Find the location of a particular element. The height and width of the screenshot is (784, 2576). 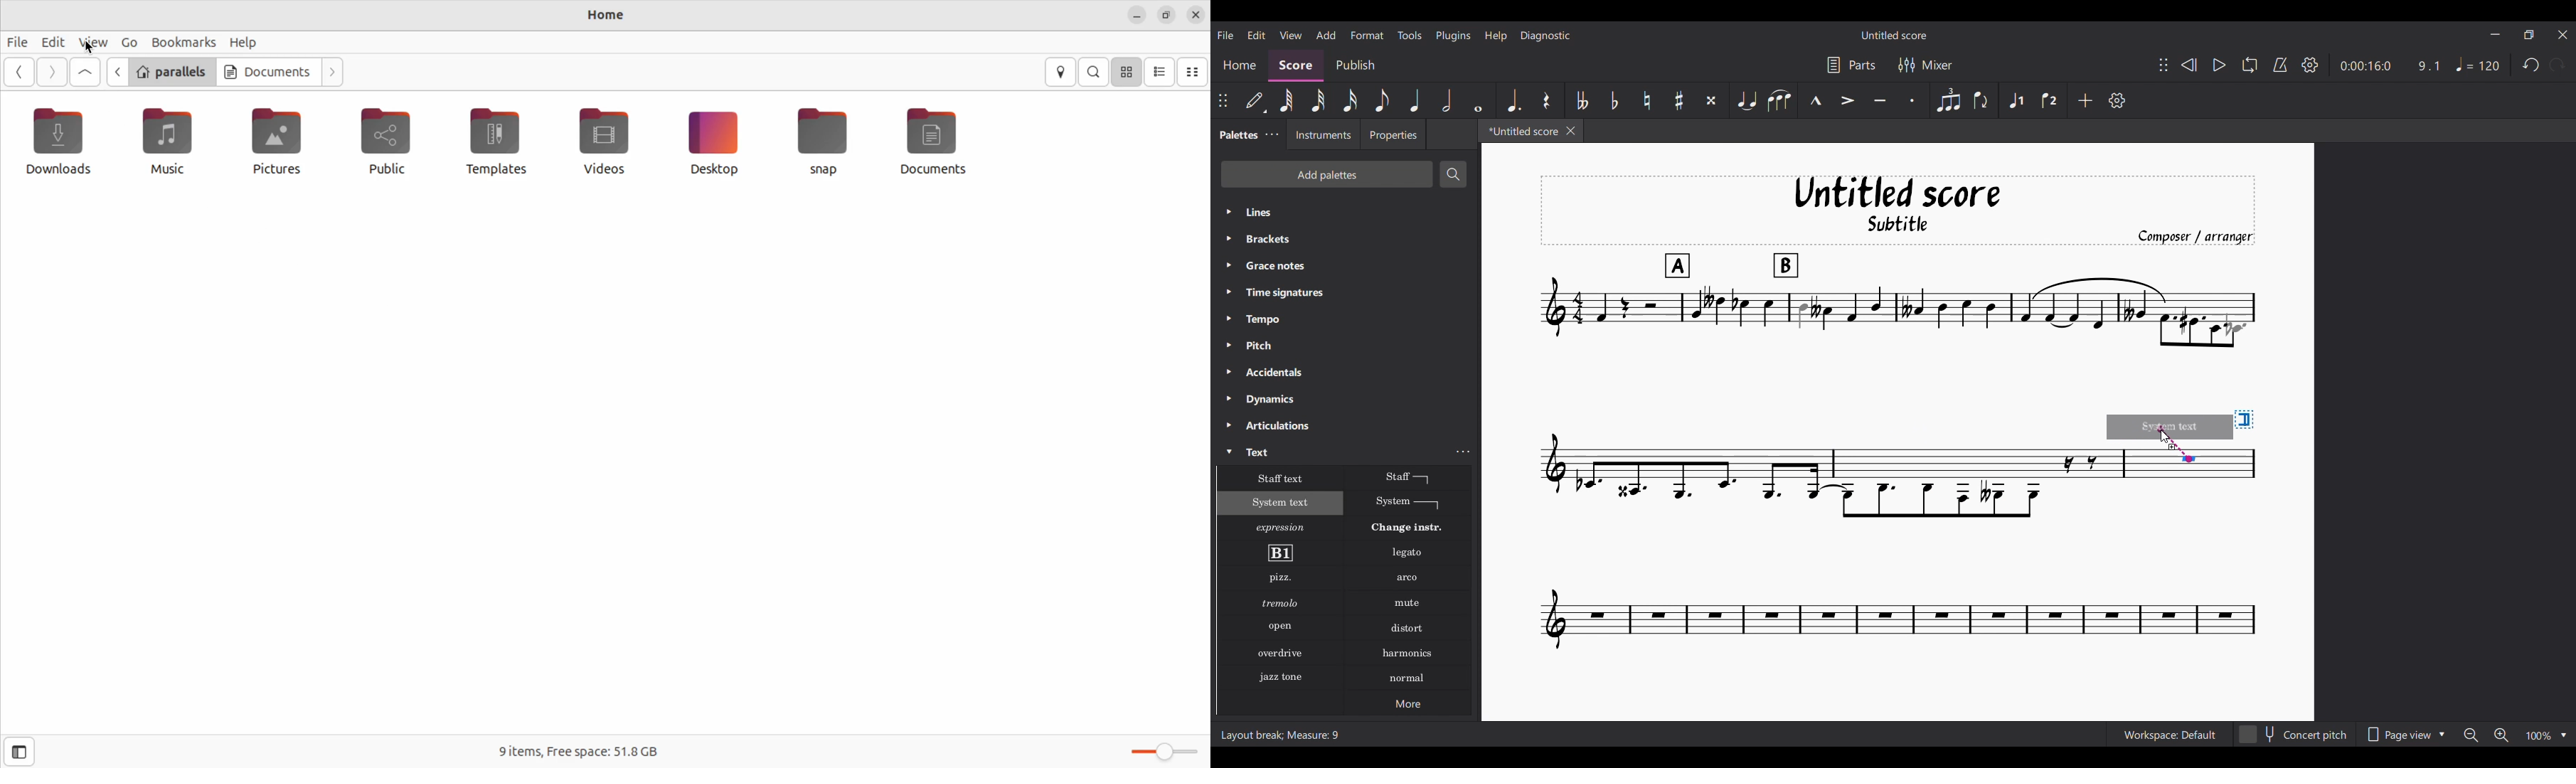

Accidentals is located at coordinates (1345, 372).